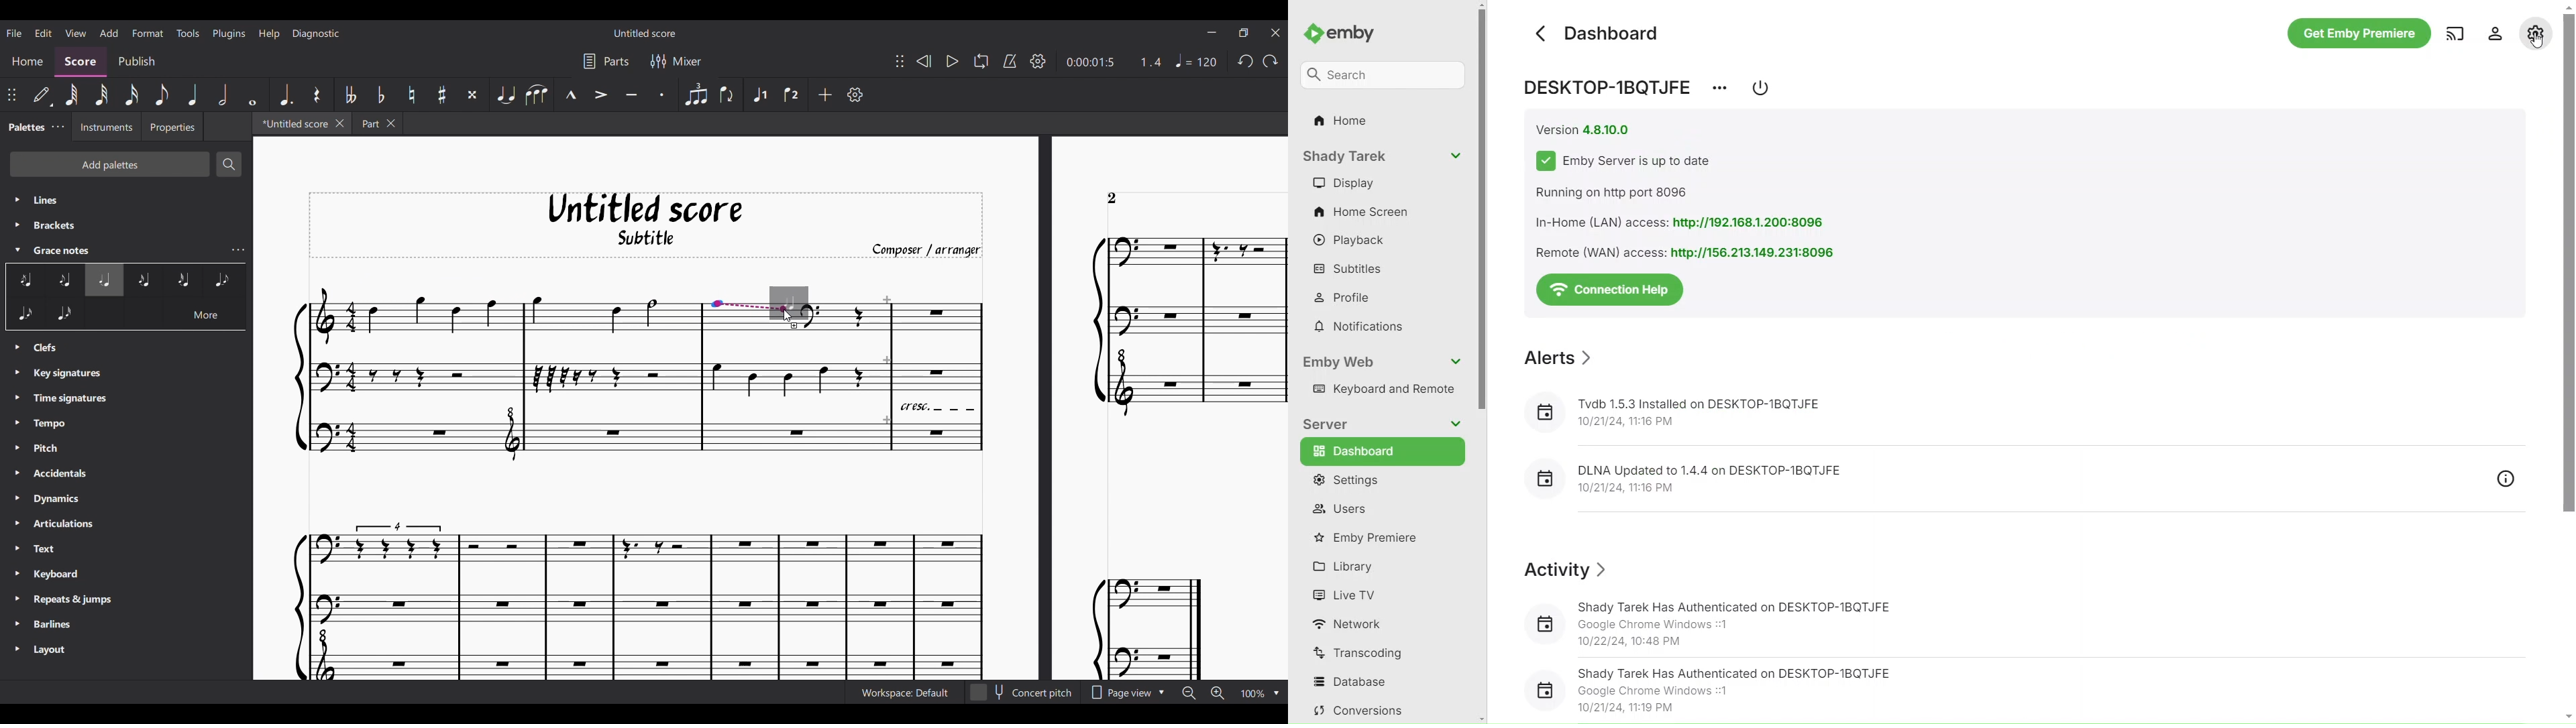 The width and height of the screenshot is (2576, 728). What do you see at coordinates (1610, 288) in the screenshot?
I see `Connection Help` at bounding box center [1610, 288].